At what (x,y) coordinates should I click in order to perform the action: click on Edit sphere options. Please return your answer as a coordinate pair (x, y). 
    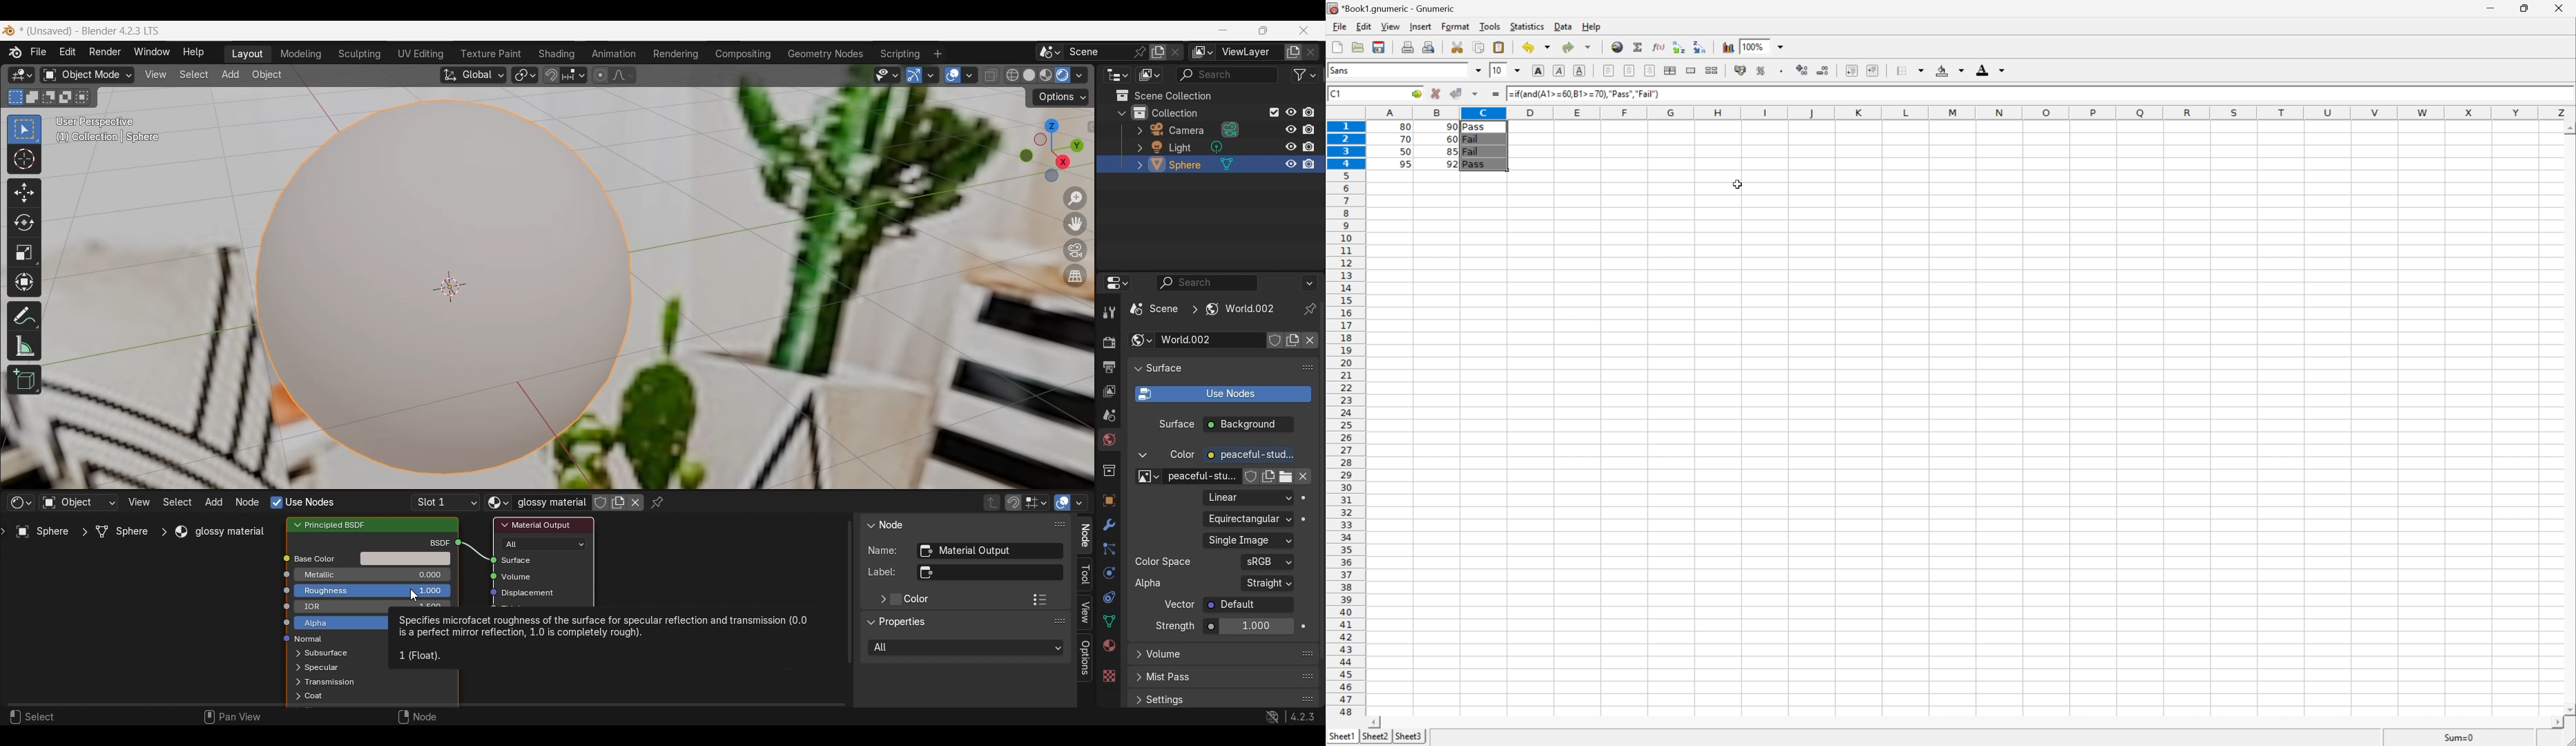
    Looking at the image, I should click on (1157, 164).